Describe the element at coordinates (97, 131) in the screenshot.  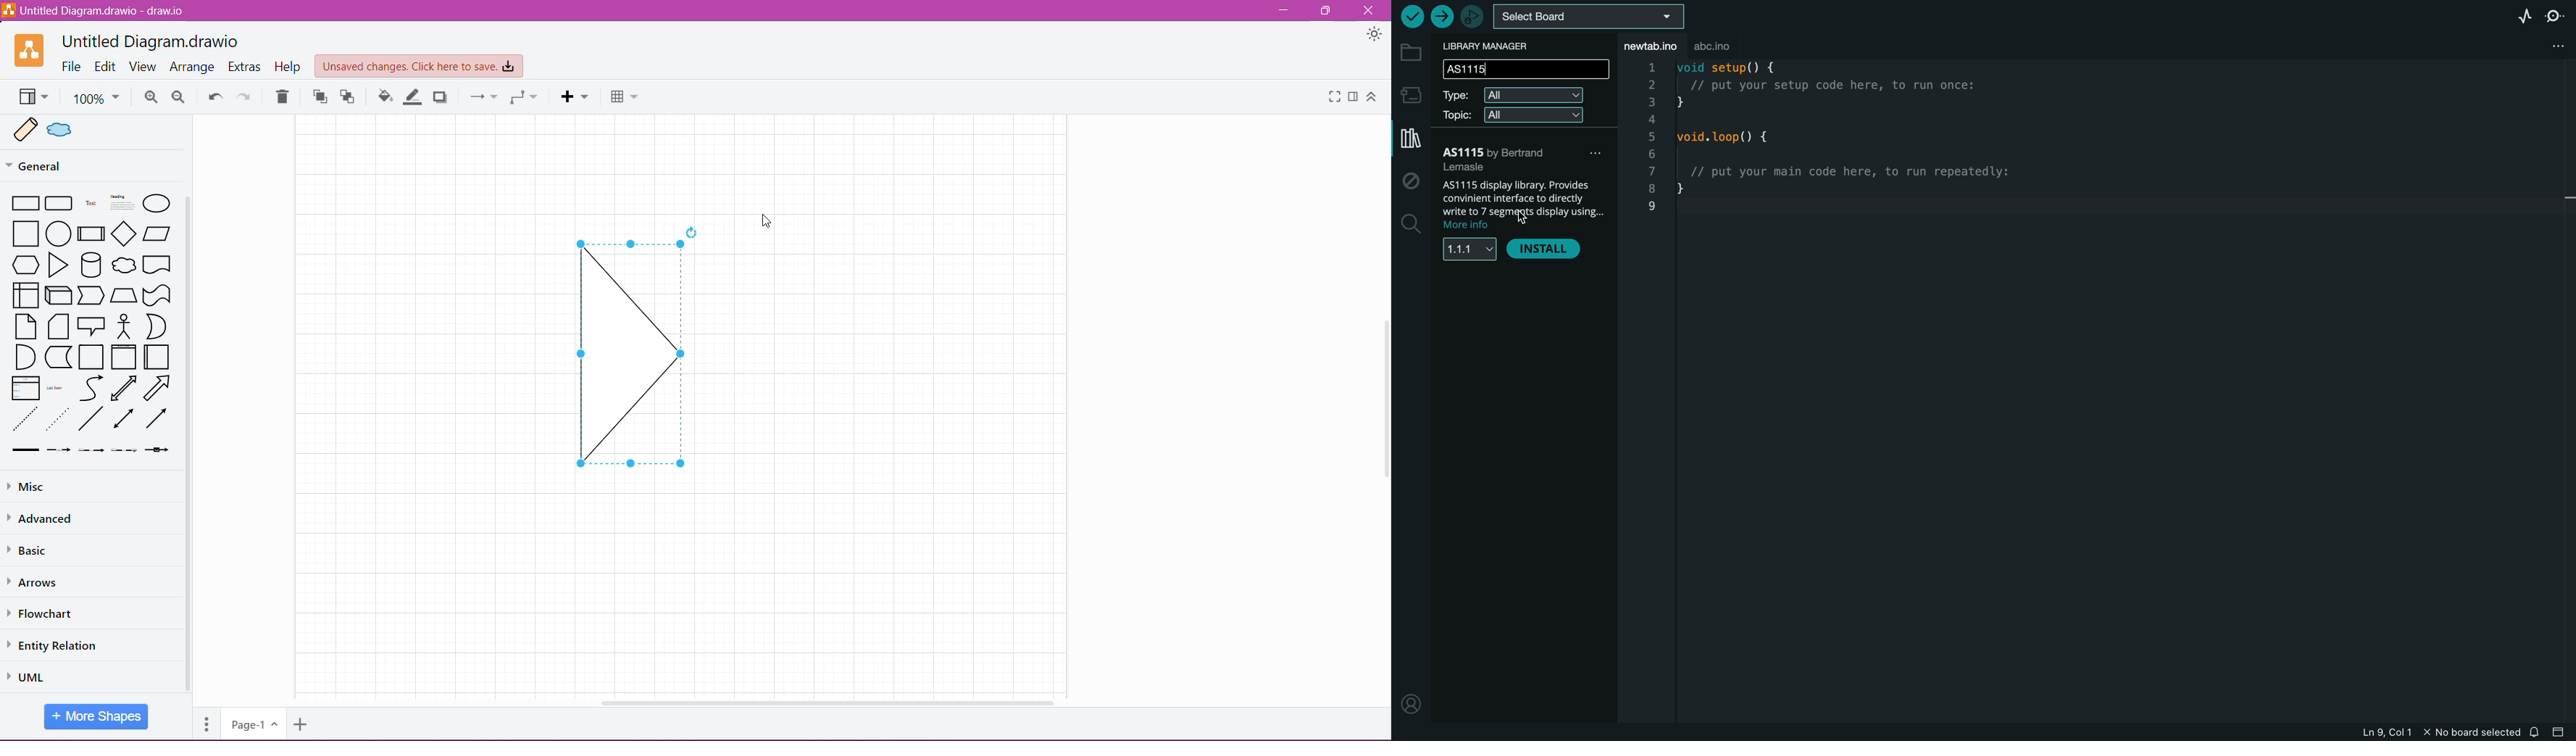
I see `Sample shapes in Scratchpad` at that location.